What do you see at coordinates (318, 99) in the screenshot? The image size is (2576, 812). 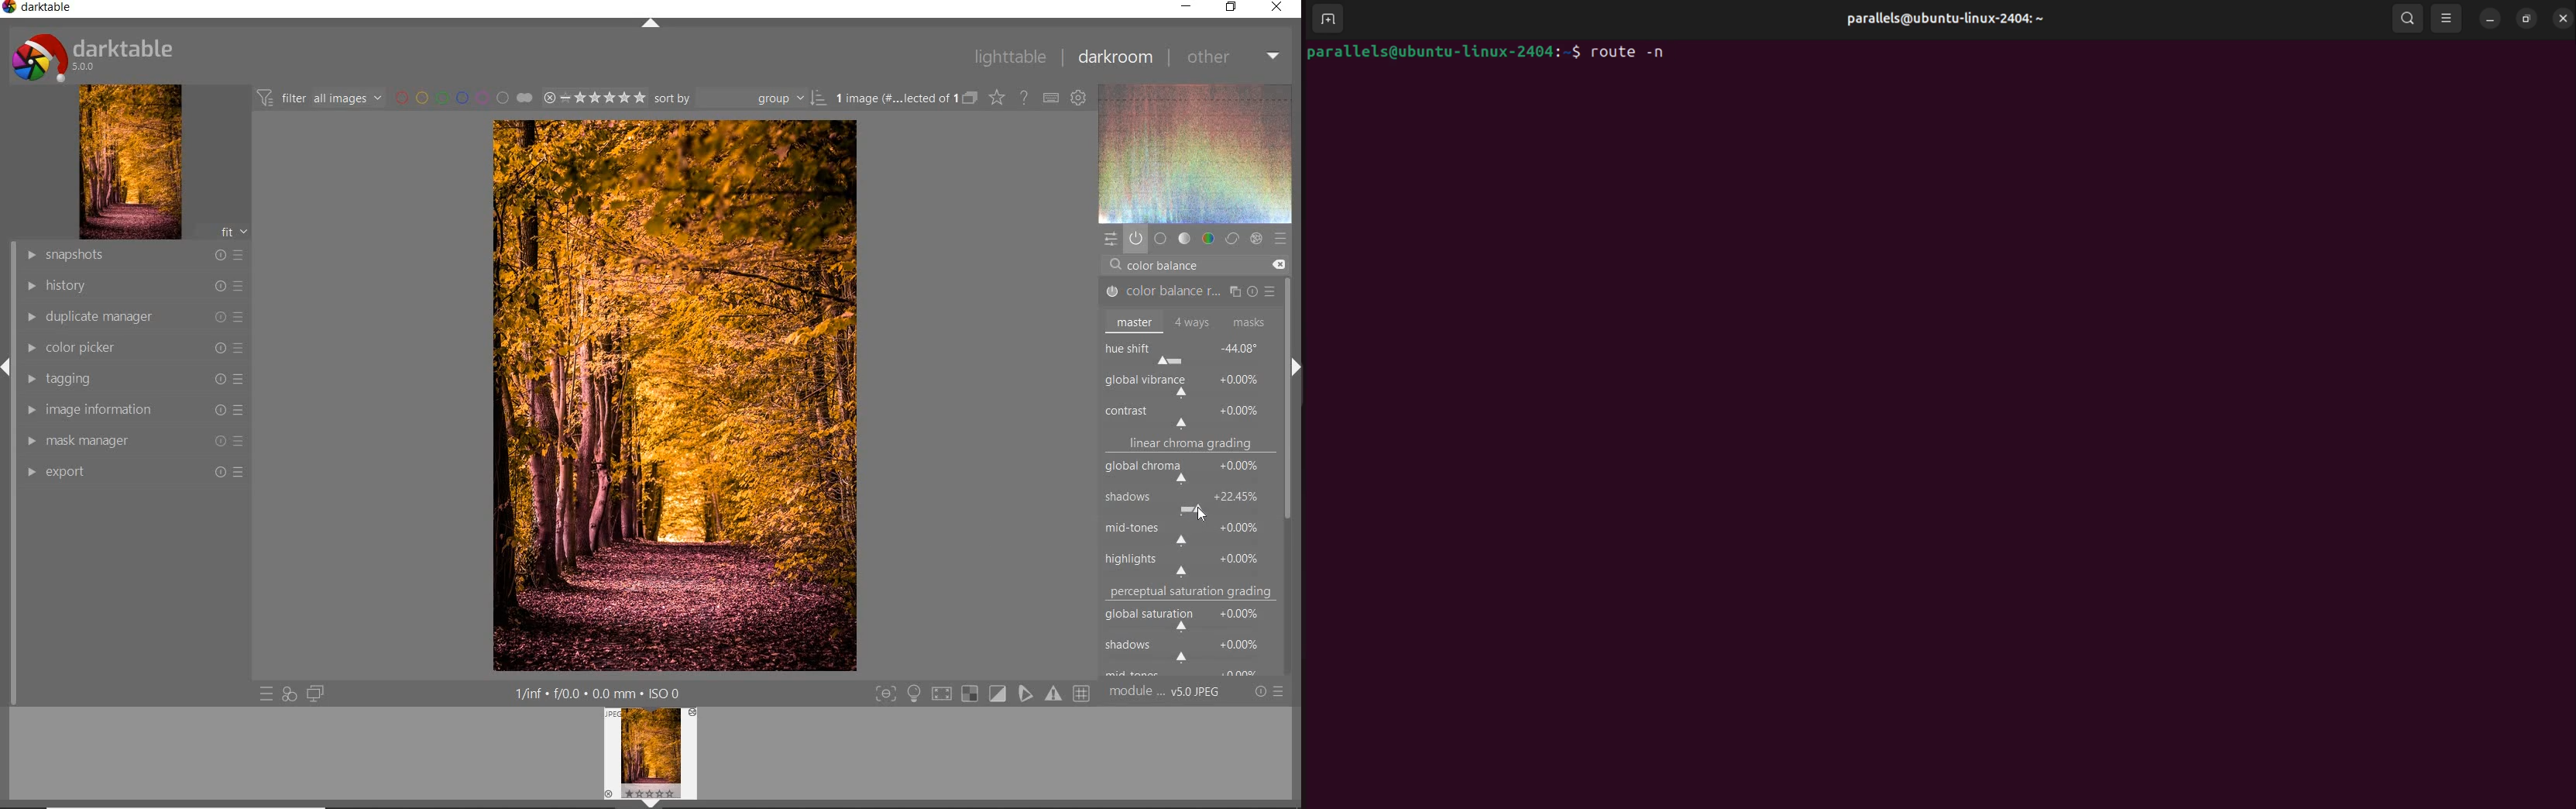 I see `filter images` at bounding box center [318, 99].